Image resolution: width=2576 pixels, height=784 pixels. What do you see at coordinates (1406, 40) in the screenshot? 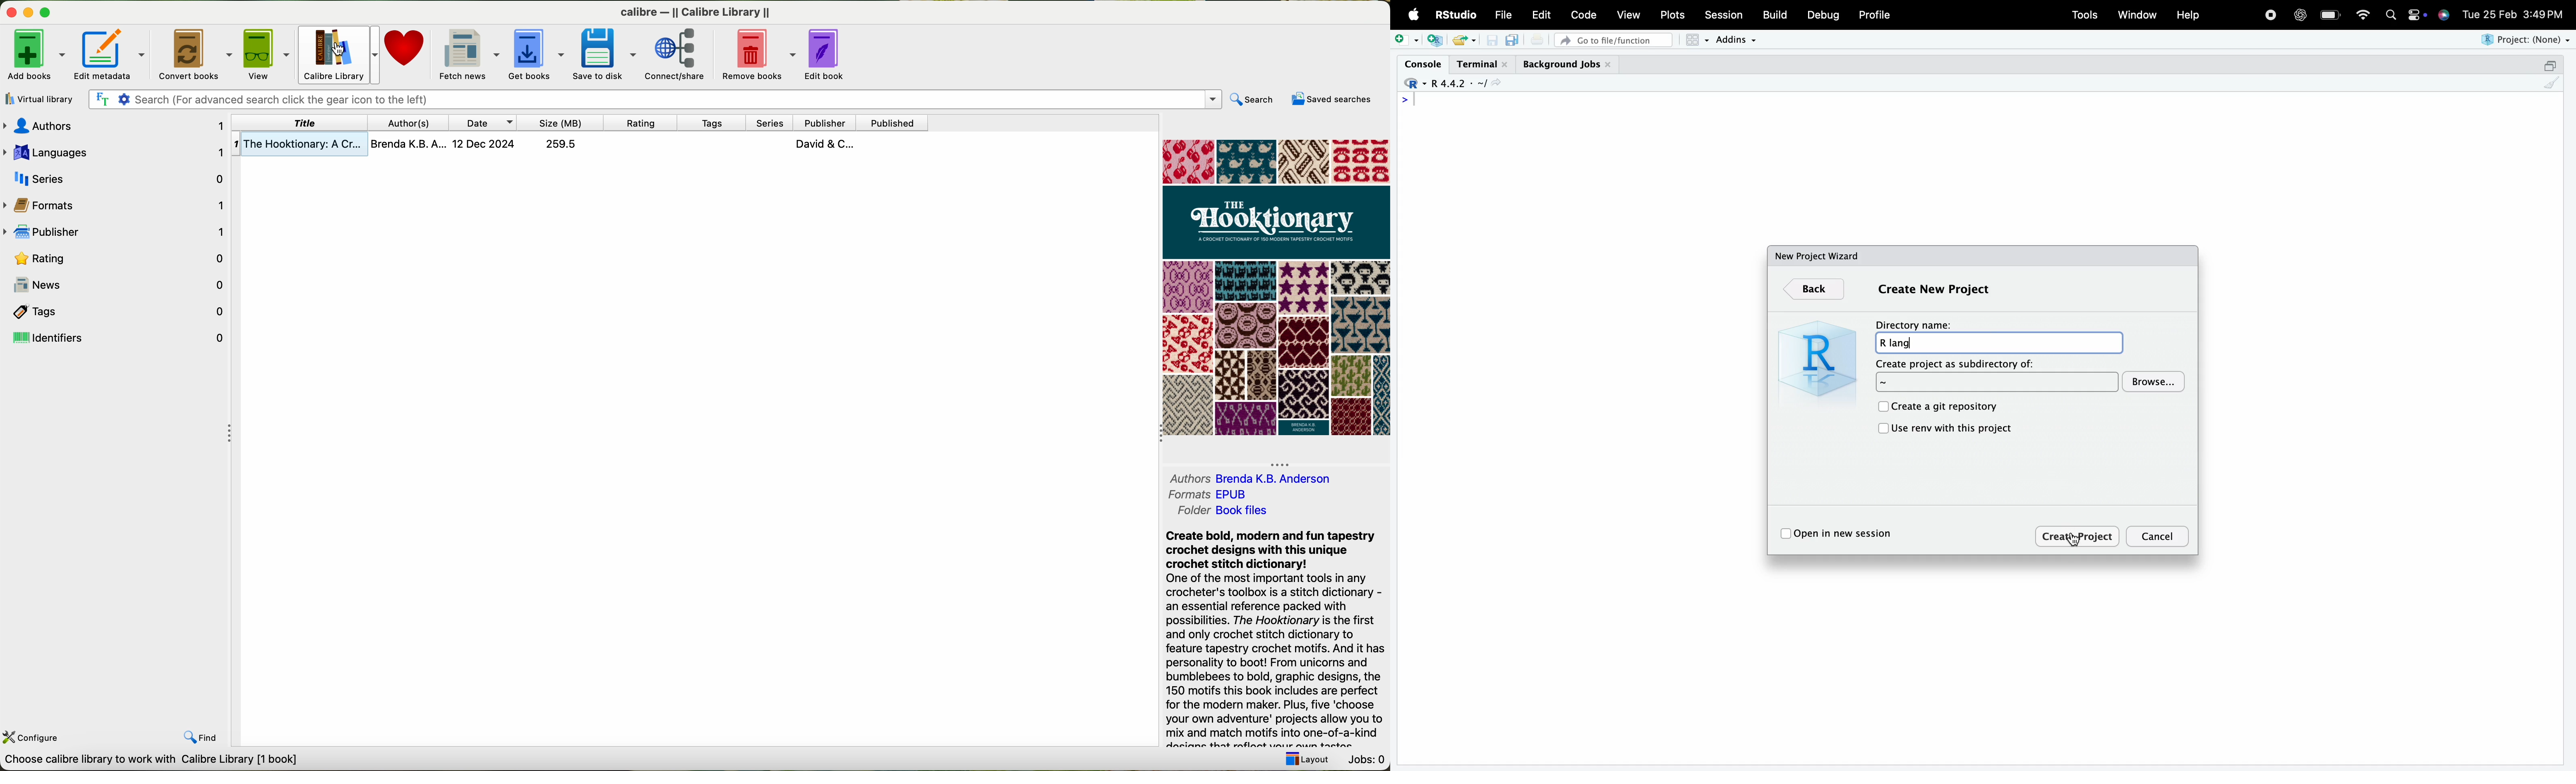
I see `new file` at bounding box center [1406, 40].